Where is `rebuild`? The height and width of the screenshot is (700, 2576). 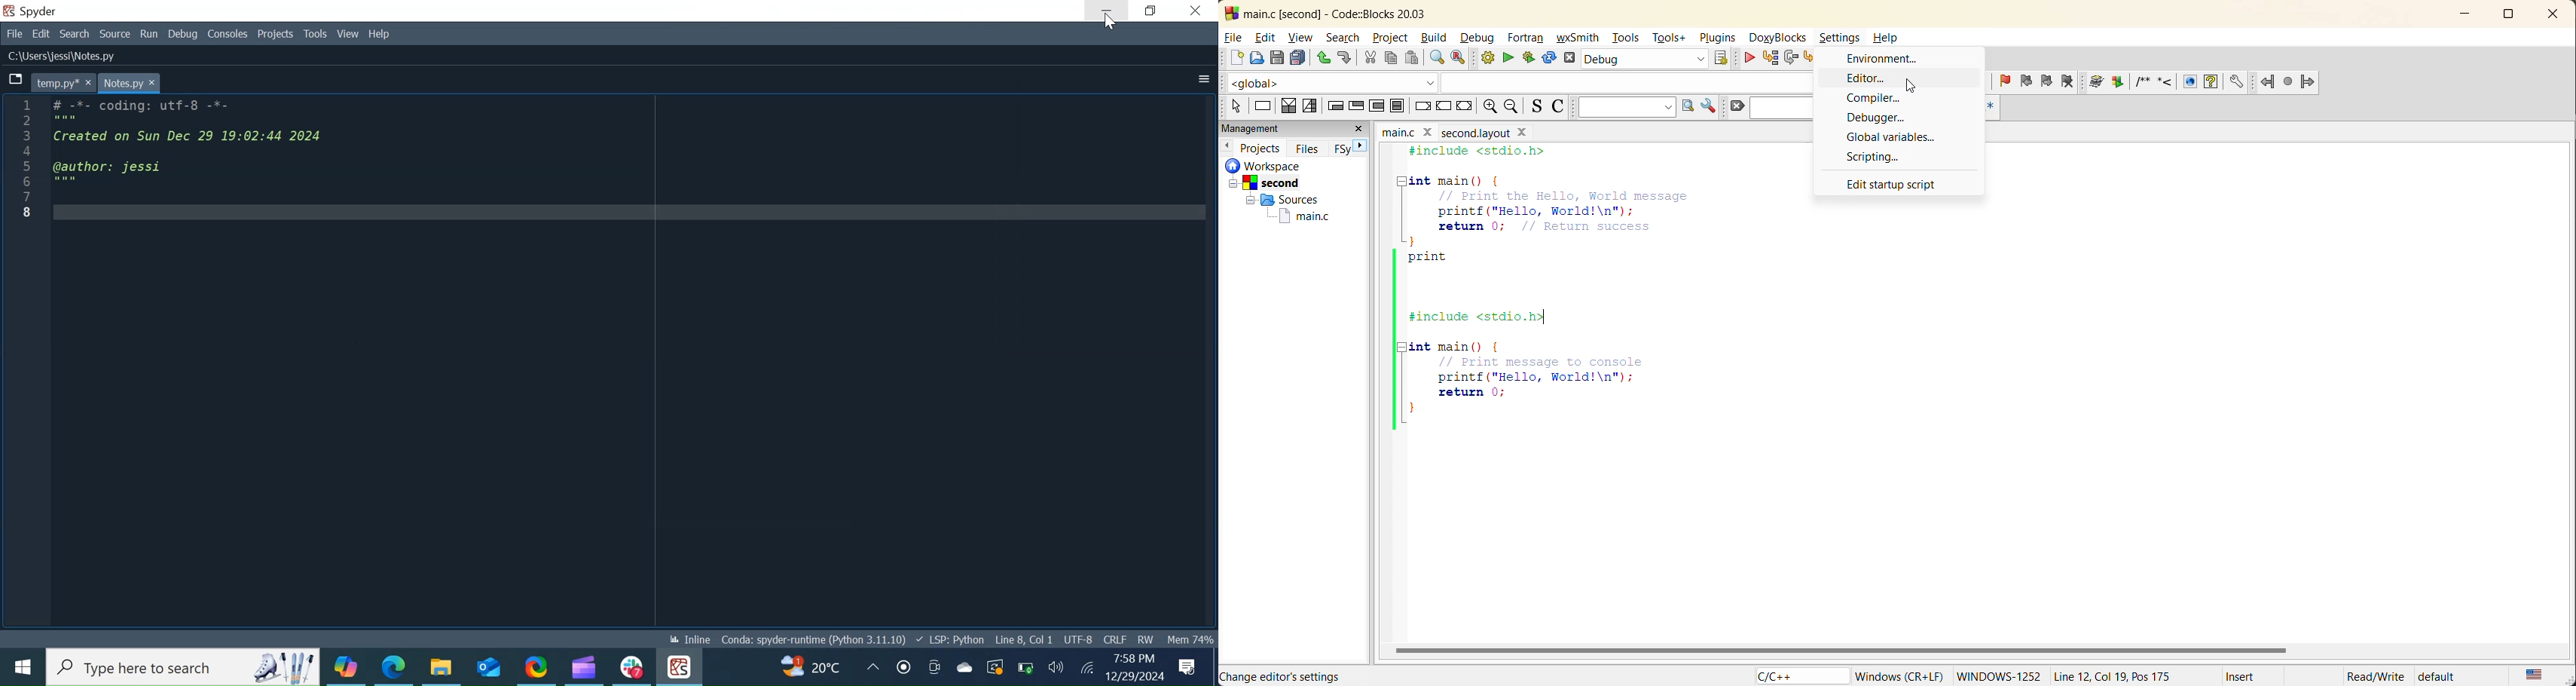
rebuild is located at coordinates (1548, 60).